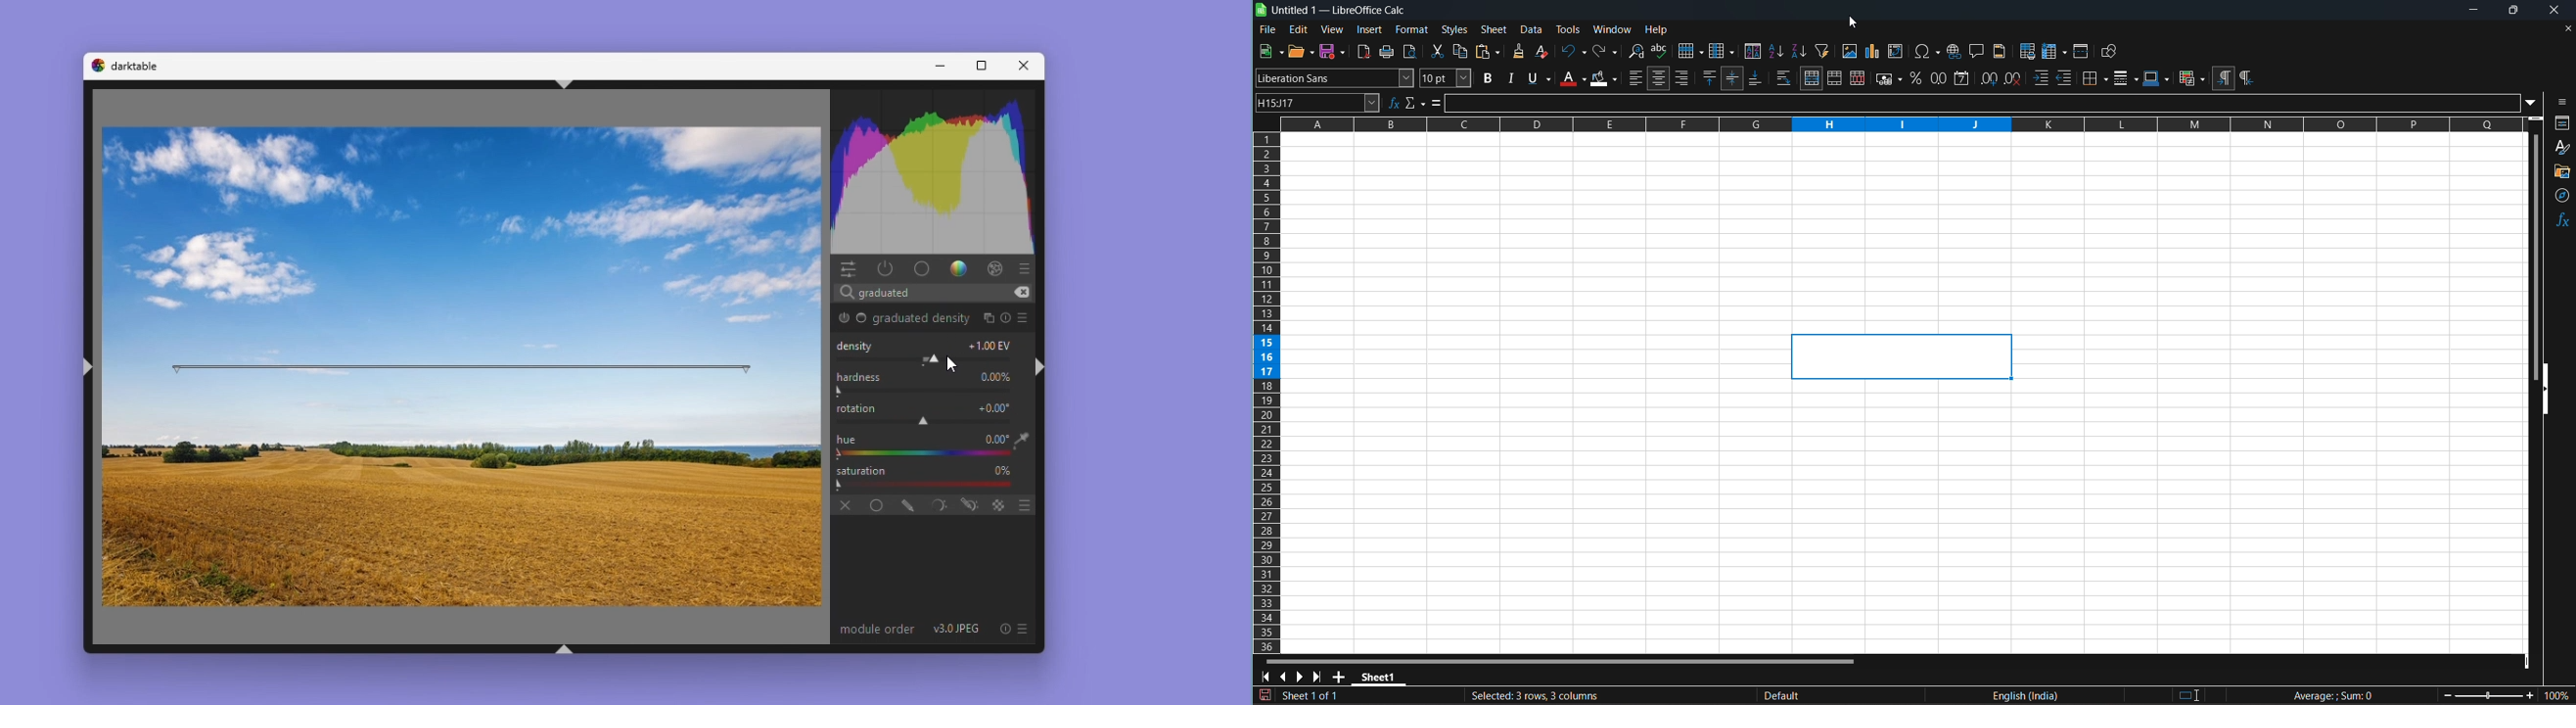  What do you see at coordinates (1302, 51) in the screenshot?
I see `open` at bounding box center [1302, 51].